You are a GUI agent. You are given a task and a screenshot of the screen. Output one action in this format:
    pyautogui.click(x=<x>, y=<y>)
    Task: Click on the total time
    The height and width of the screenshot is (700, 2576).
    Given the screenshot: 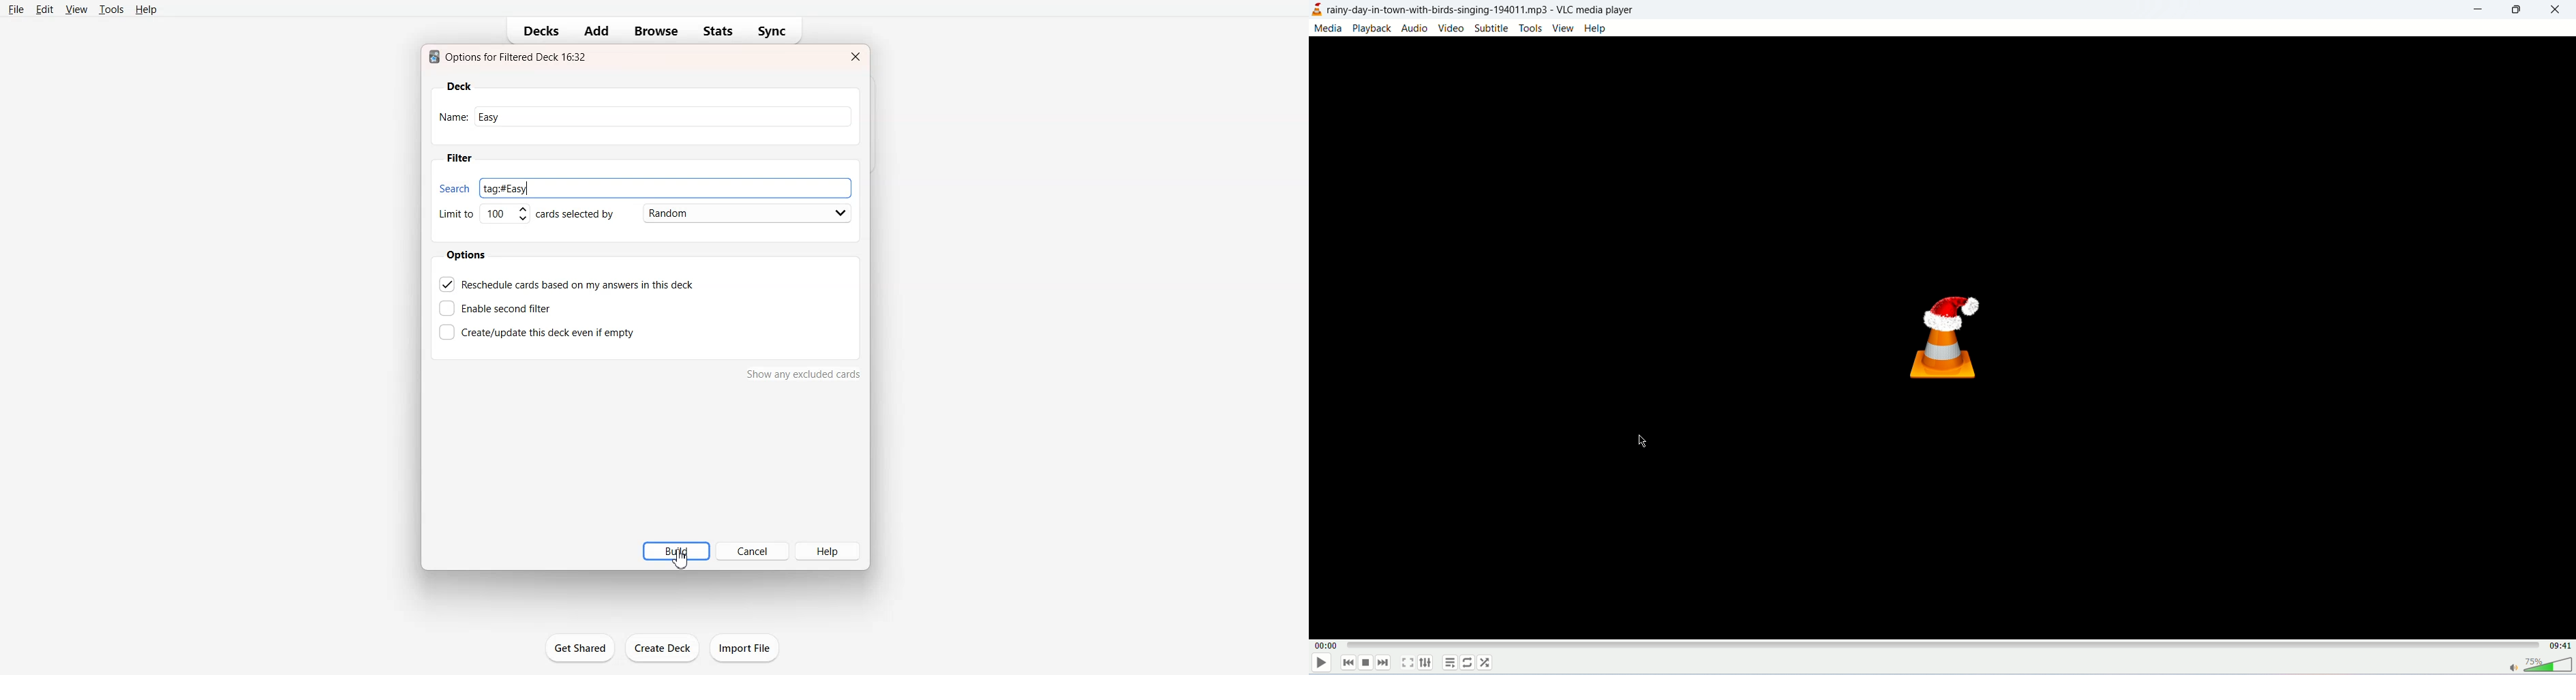 What is the action you would take?
    pyautogui.click(x=2560, y=646)
    